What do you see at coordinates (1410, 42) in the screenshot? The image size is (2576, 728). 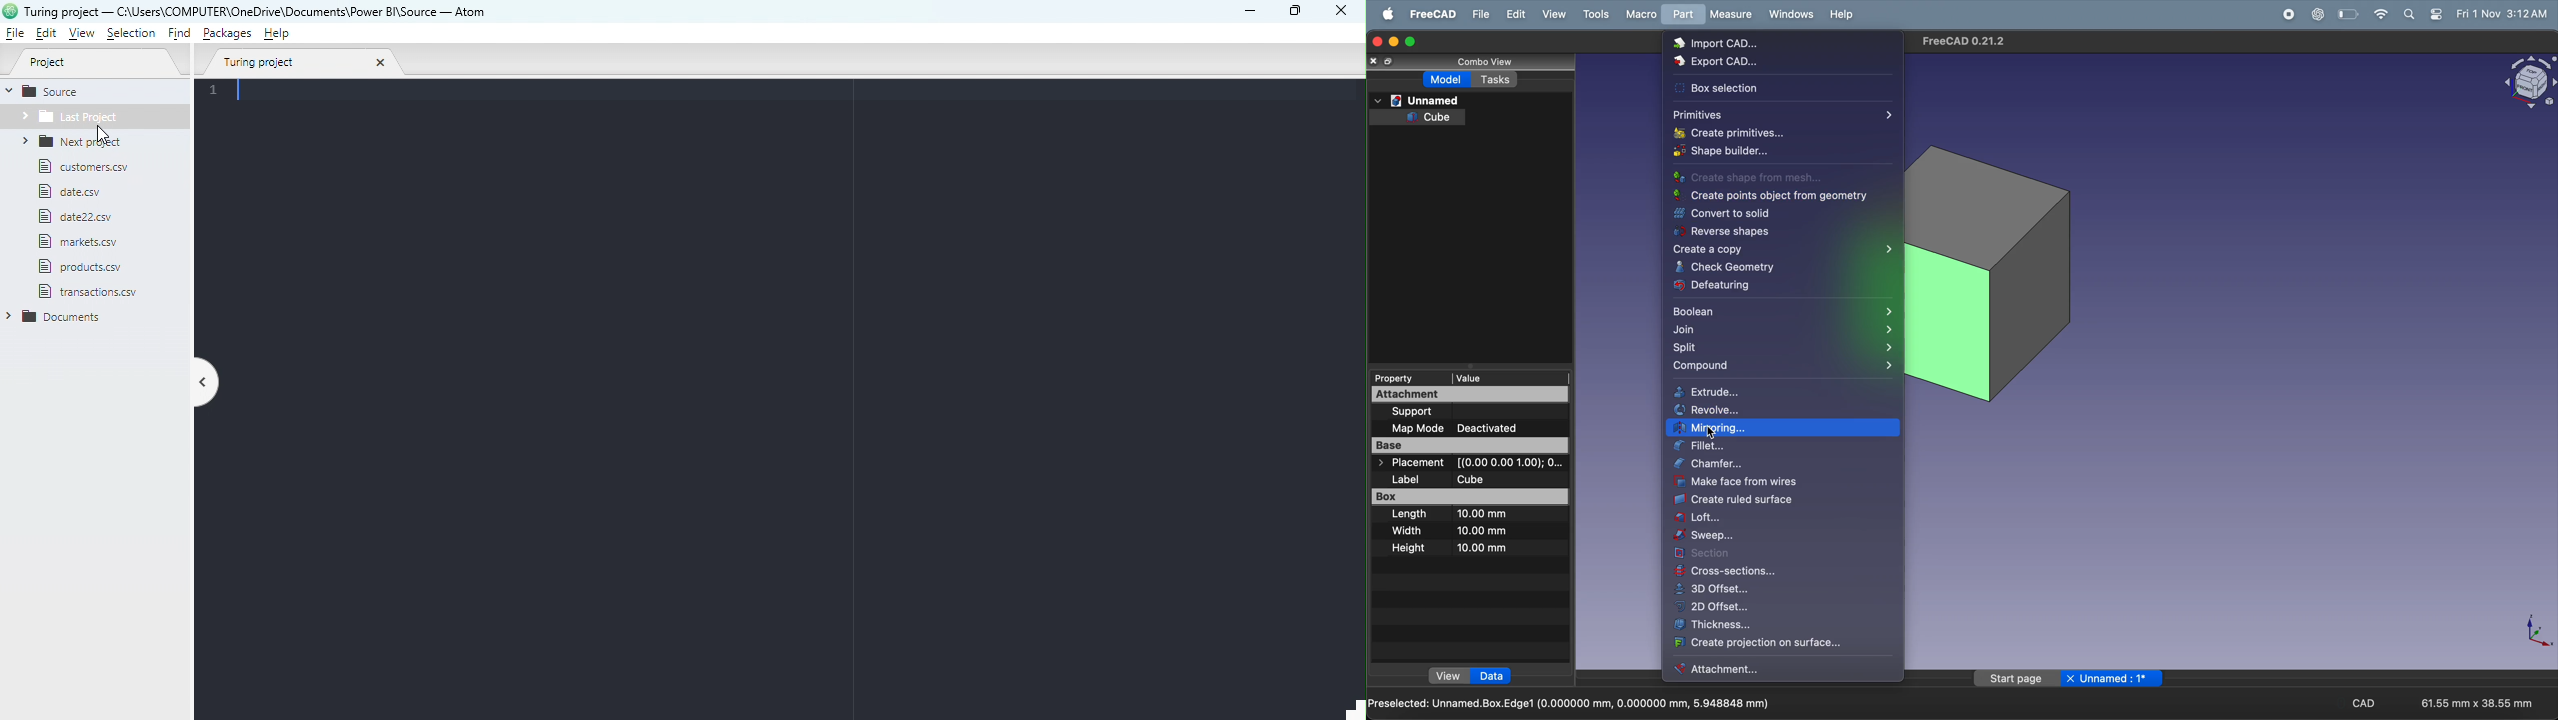 I see `maximize` at bounding box center [1410, 42].